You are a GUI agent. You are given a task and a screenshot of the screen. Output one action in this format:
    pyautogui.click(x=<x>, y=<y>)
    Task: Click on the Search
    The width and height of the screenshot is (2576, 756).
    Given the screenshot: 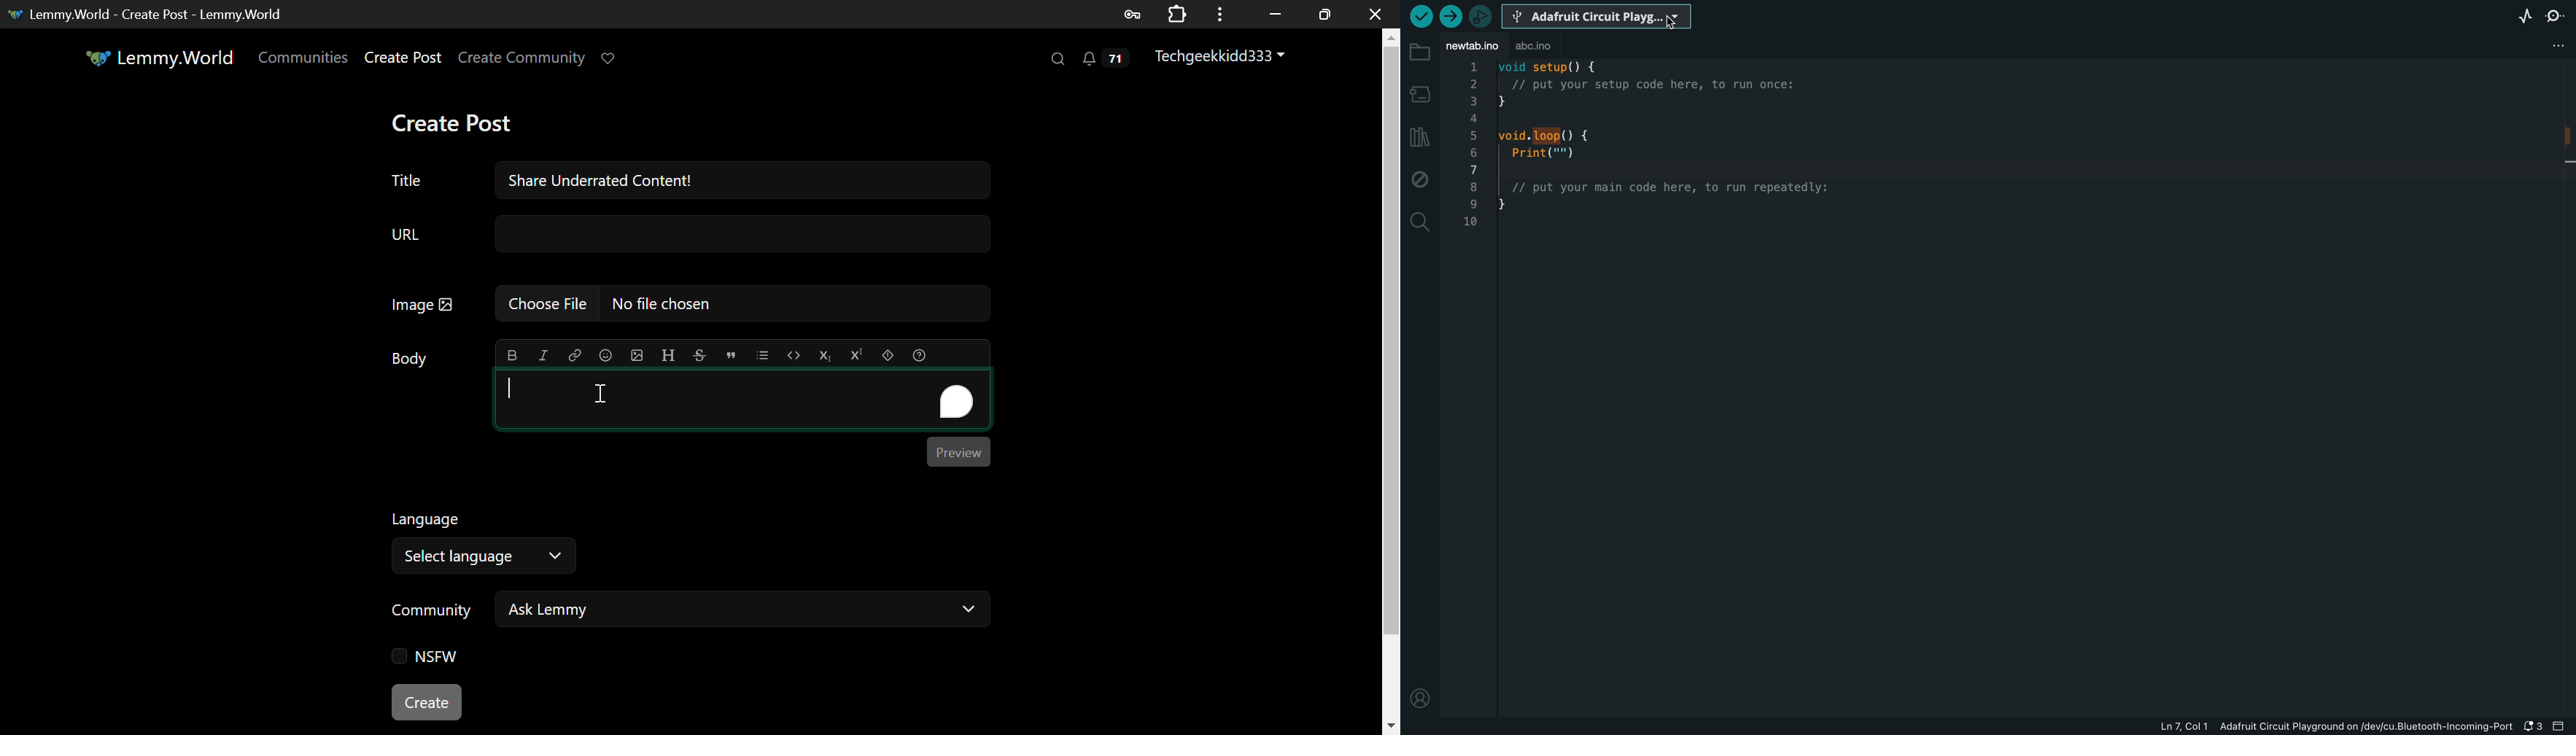 What is the action you would take?
    pyautogui.click(x=1056, y=58)
    